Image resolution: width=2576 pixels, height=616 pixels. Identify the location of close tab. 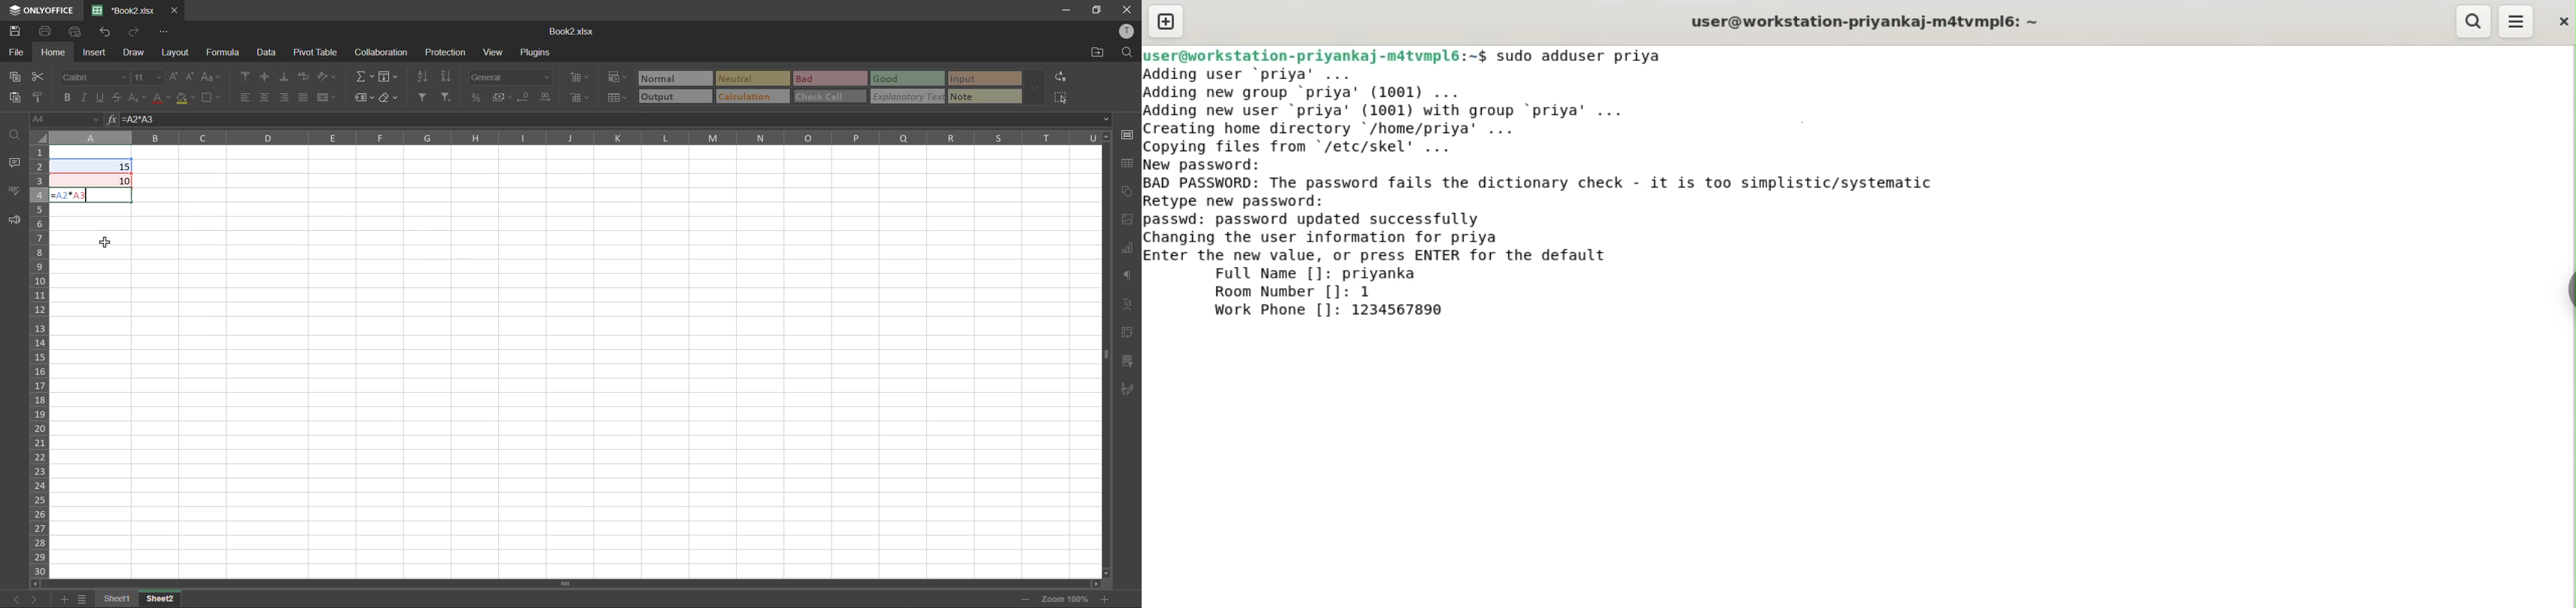
(174, 10).